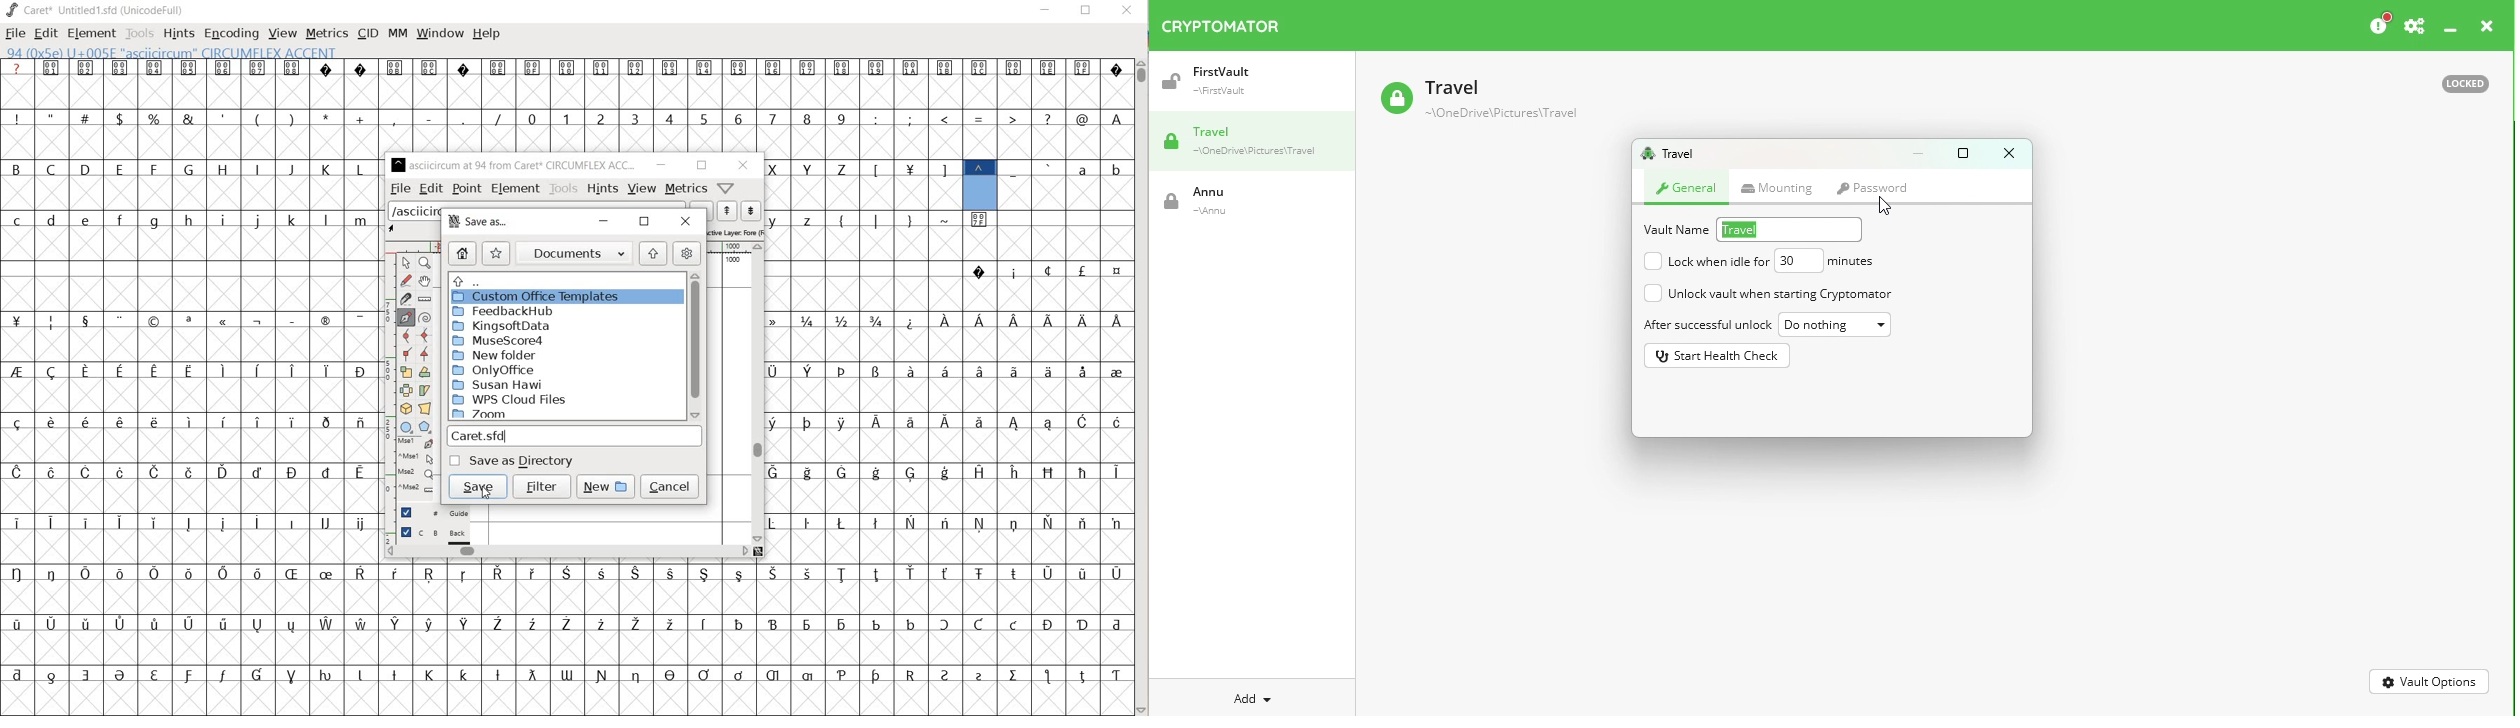  Describe the element at coordinates (2414, 27) in the screenshot. I see `Preferences` at that location.